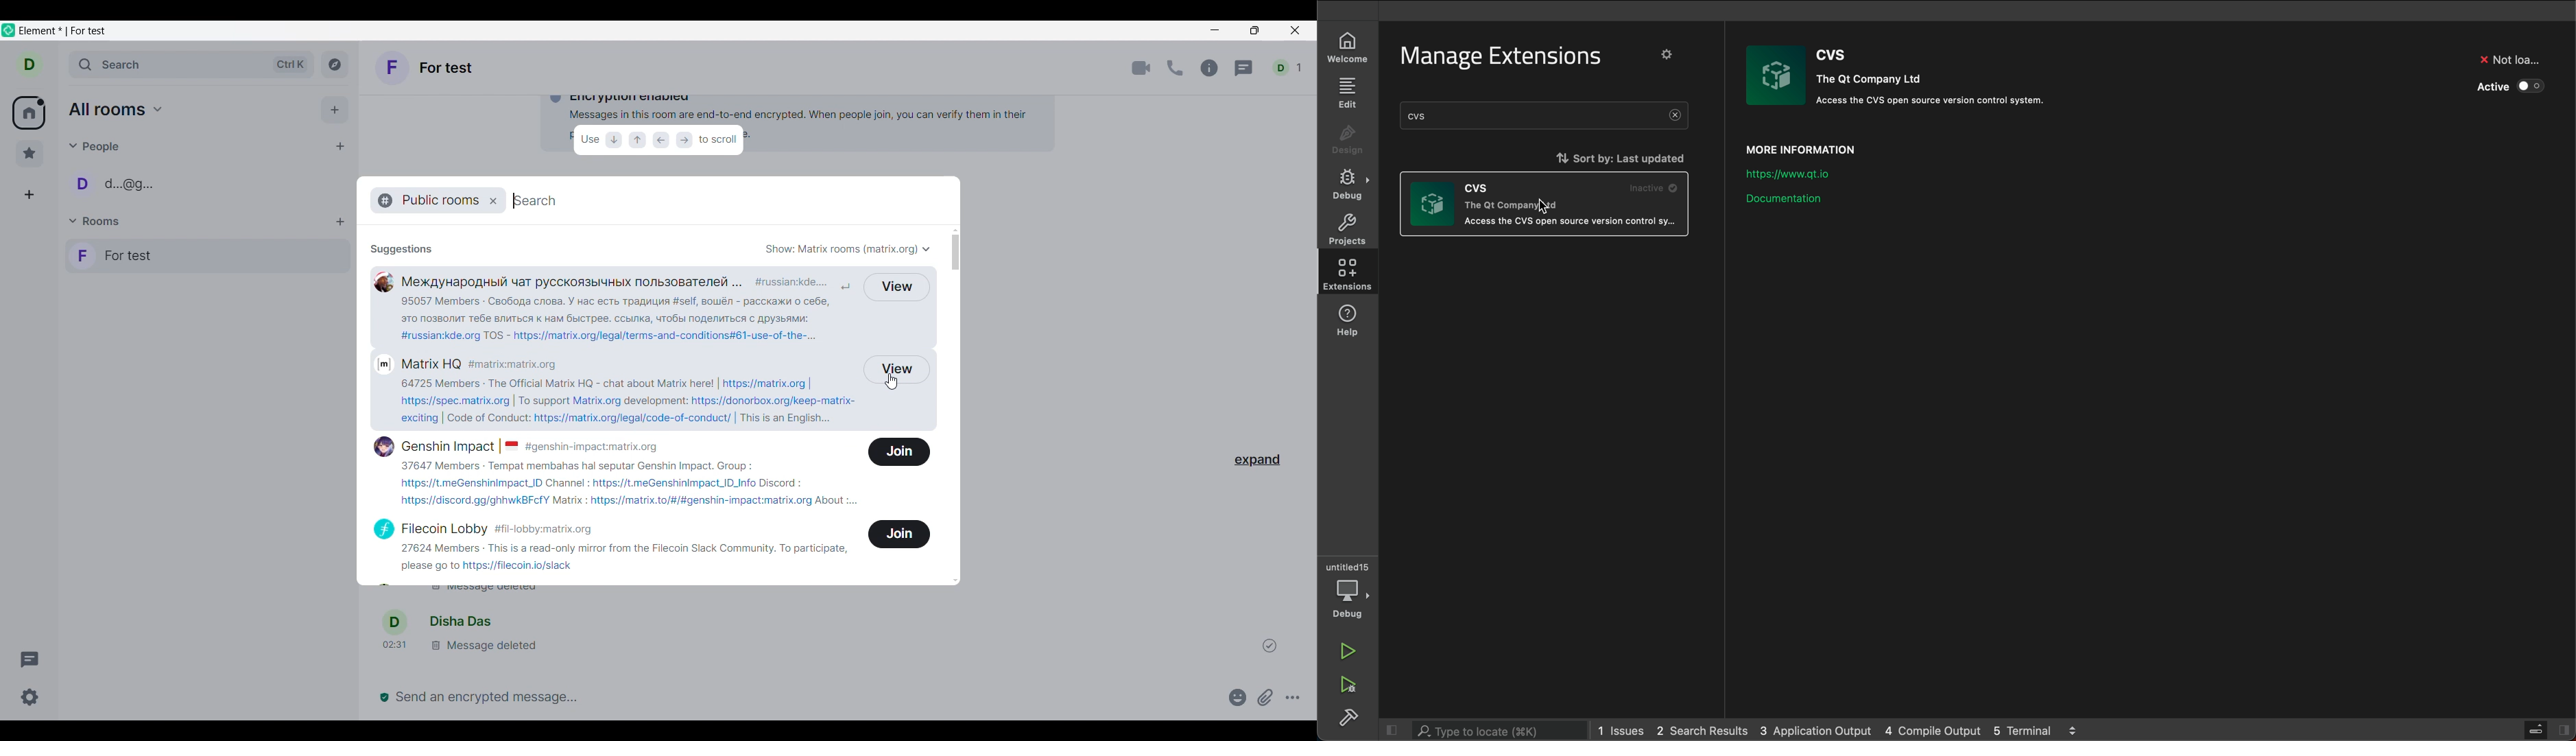  Describe the element at coordinates (554, 383) in the screenshot. I see `64725 Members - The official matrix HQ - chat about Matrix here` at that location.